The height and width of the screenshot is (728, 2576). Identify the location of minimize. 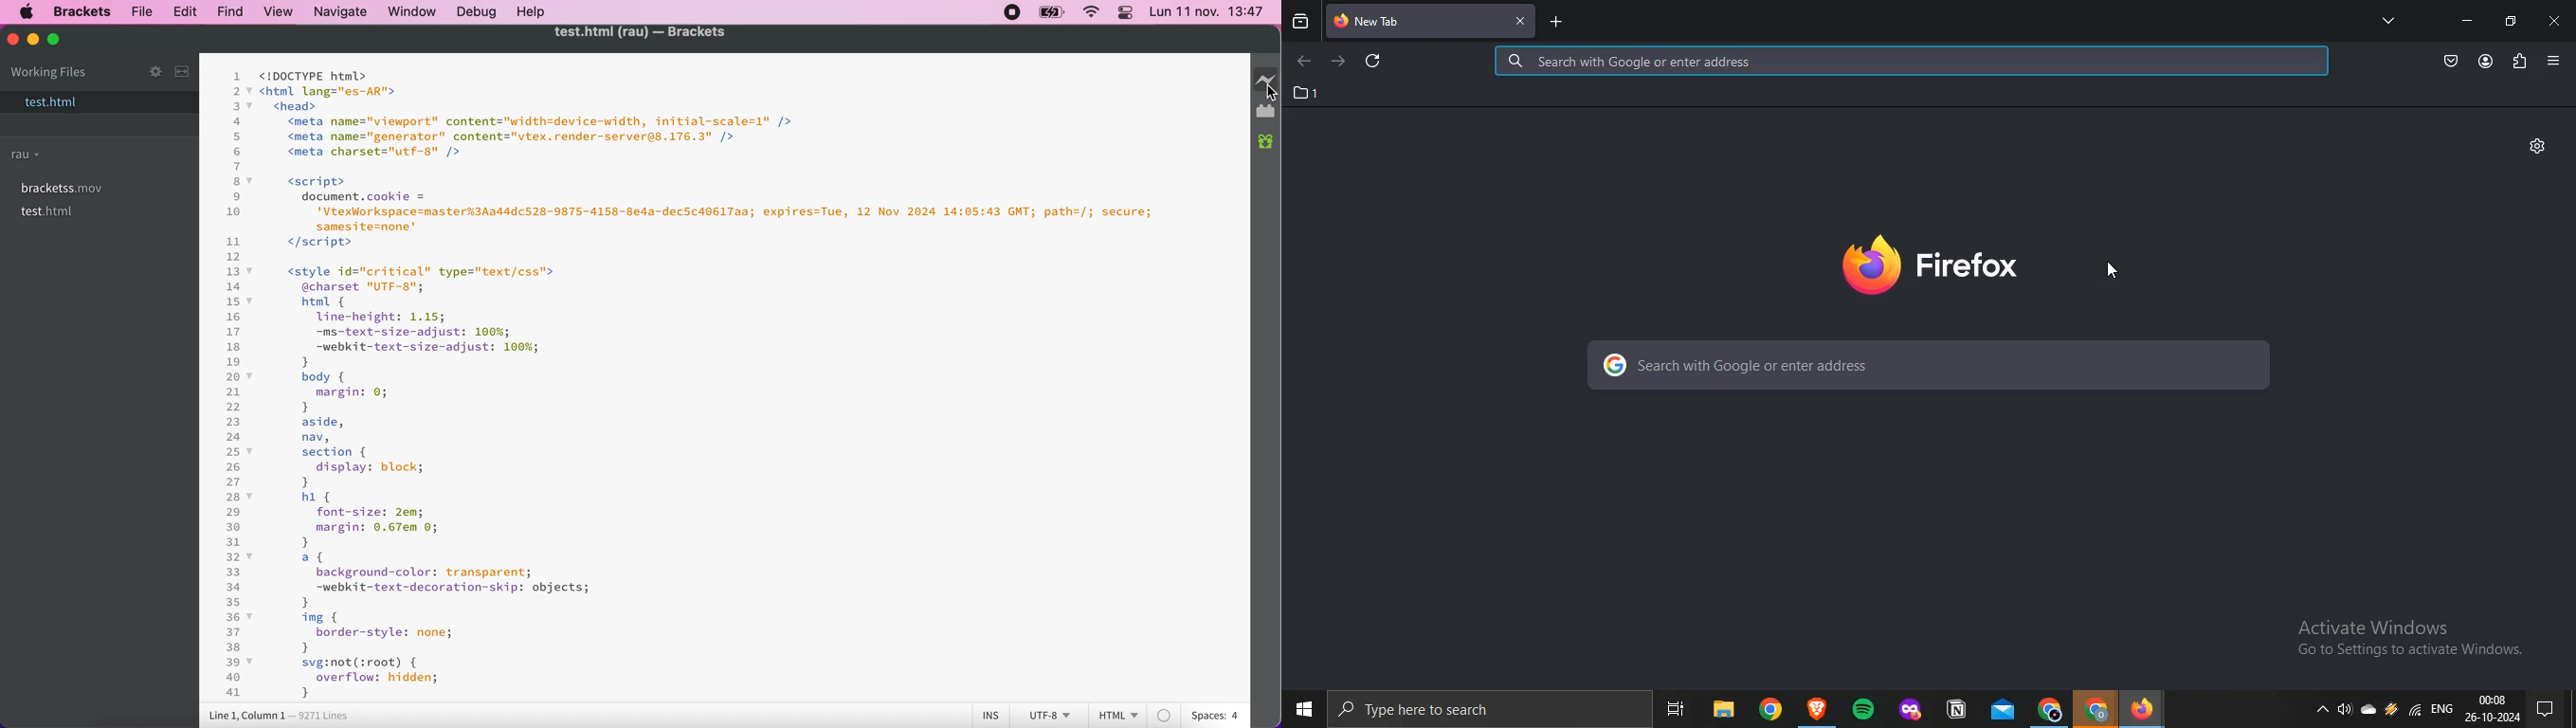
(2467, 21).